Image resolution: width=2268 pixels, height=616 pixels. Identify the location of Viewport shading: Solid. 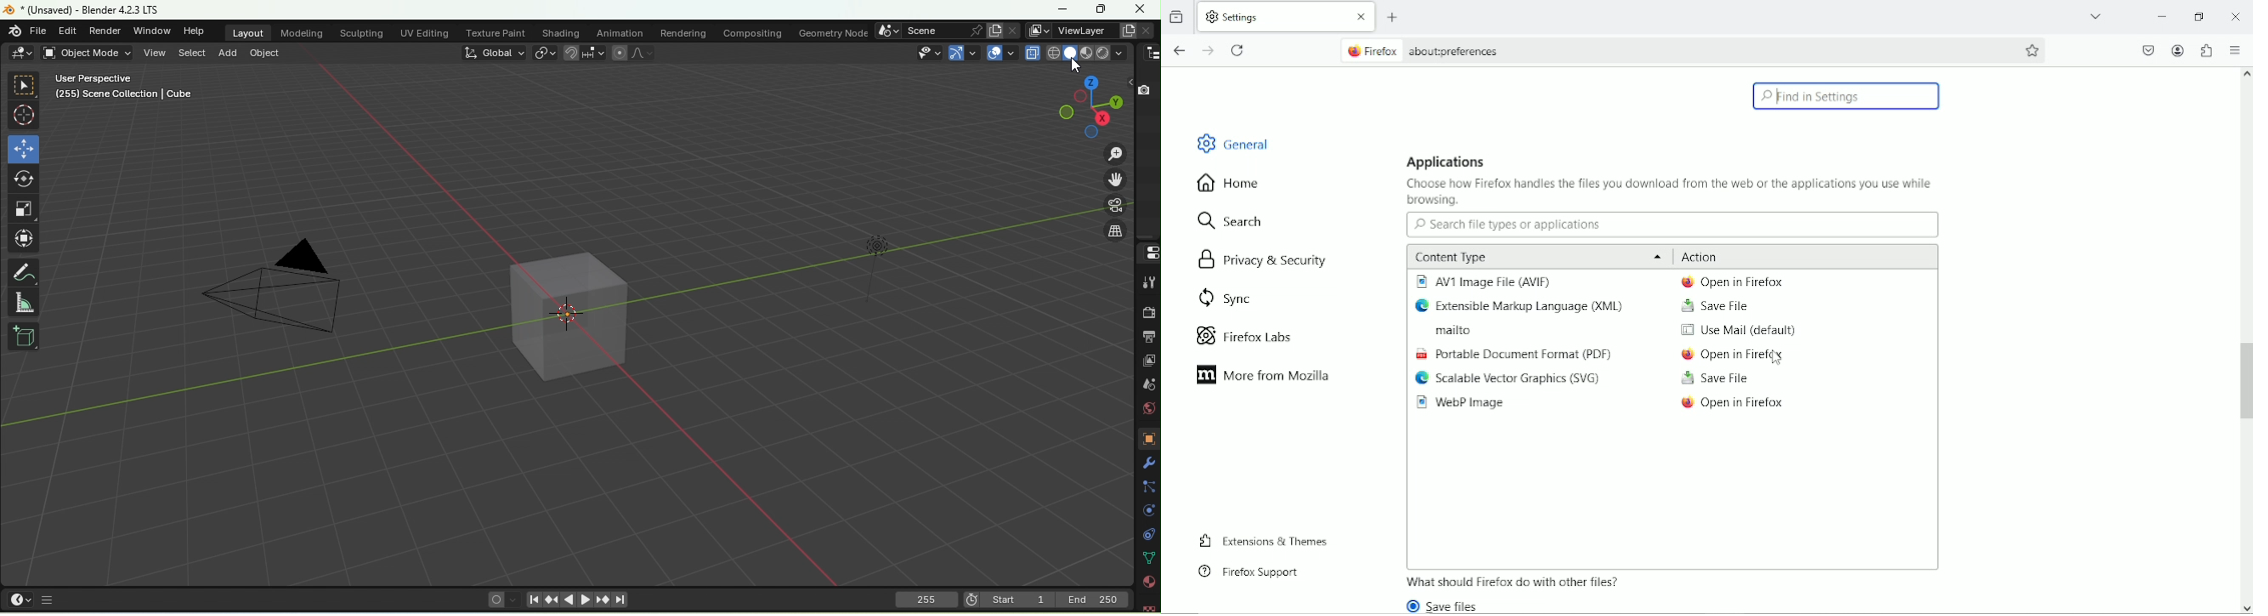
(1070, 53).